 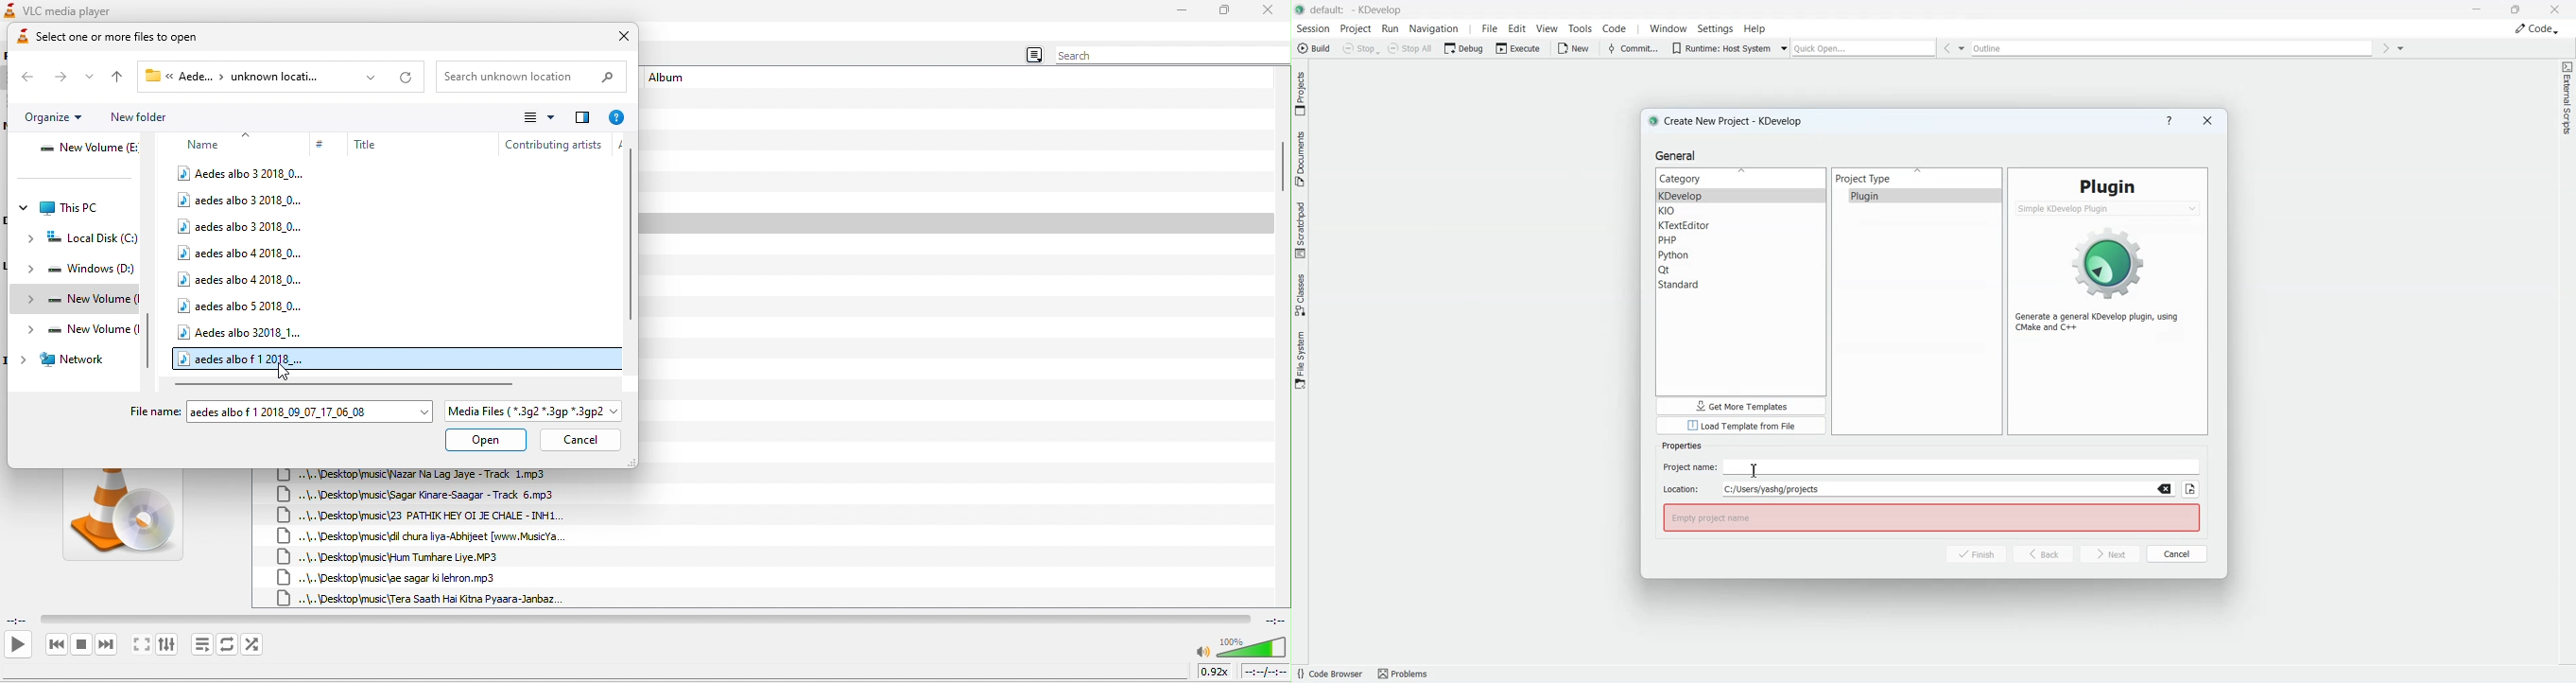 What do you see at coordinates (84, 240) in the screenshot?
I see `local disk (C:)` at bounding box center [84, 240].